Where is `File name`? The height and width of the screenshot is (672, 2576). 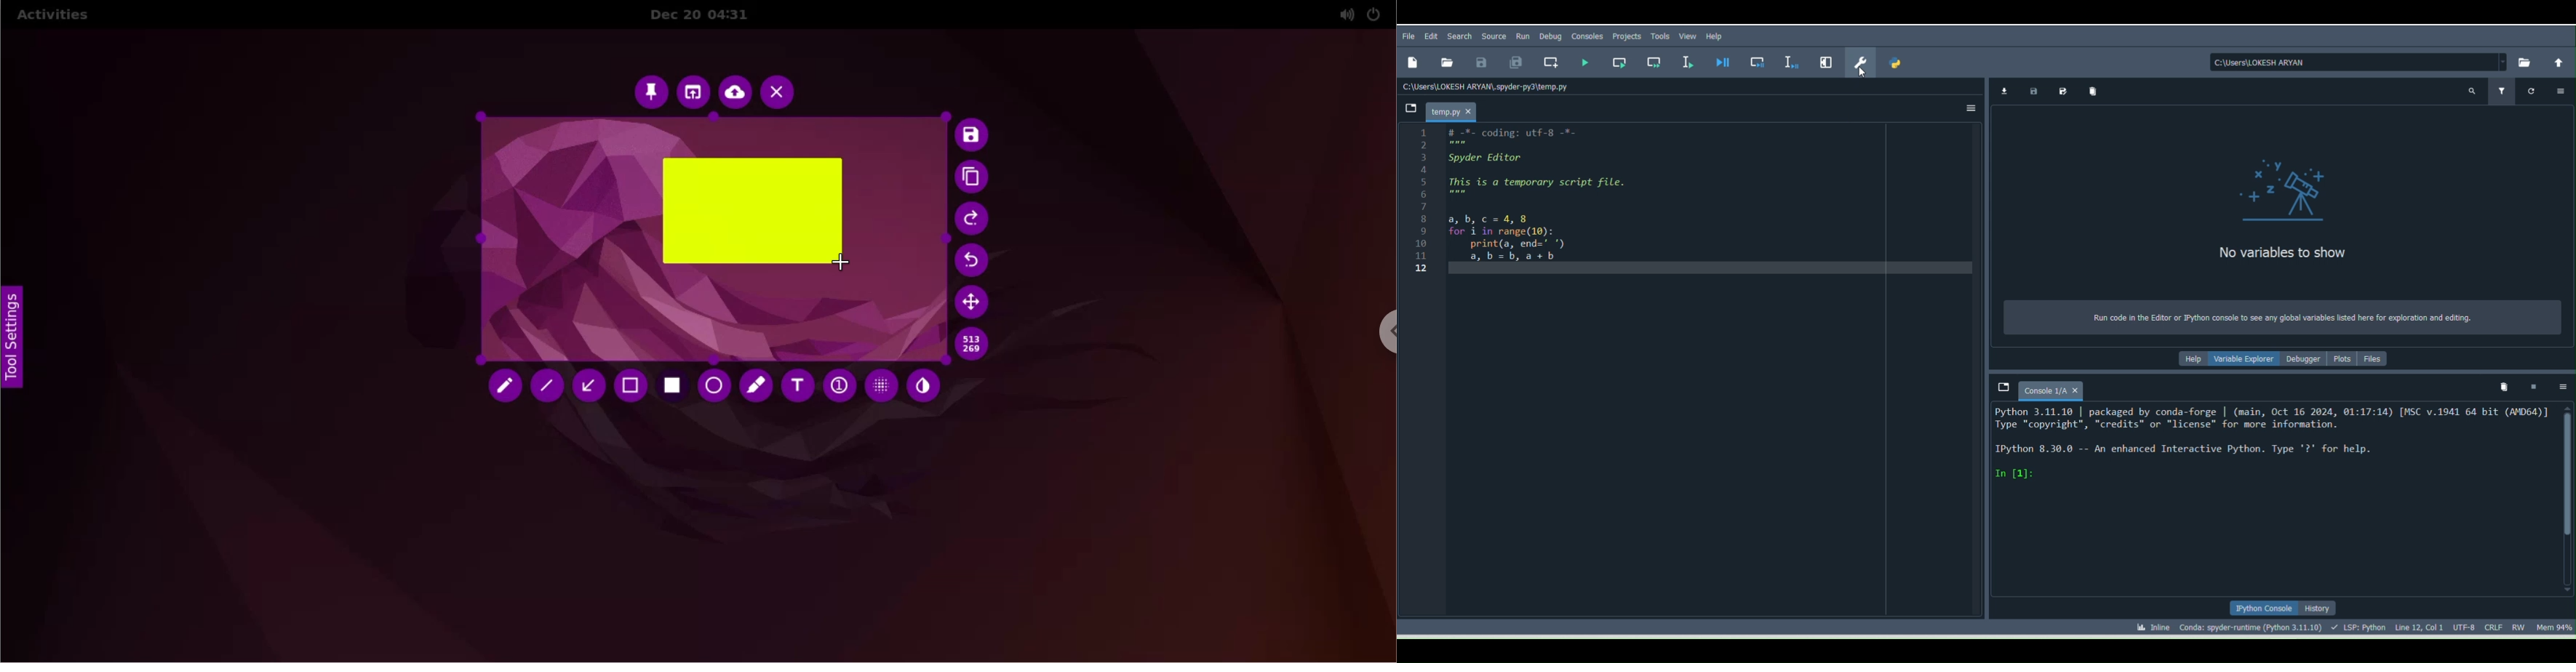 File name is located at coordinates (1455, 110).